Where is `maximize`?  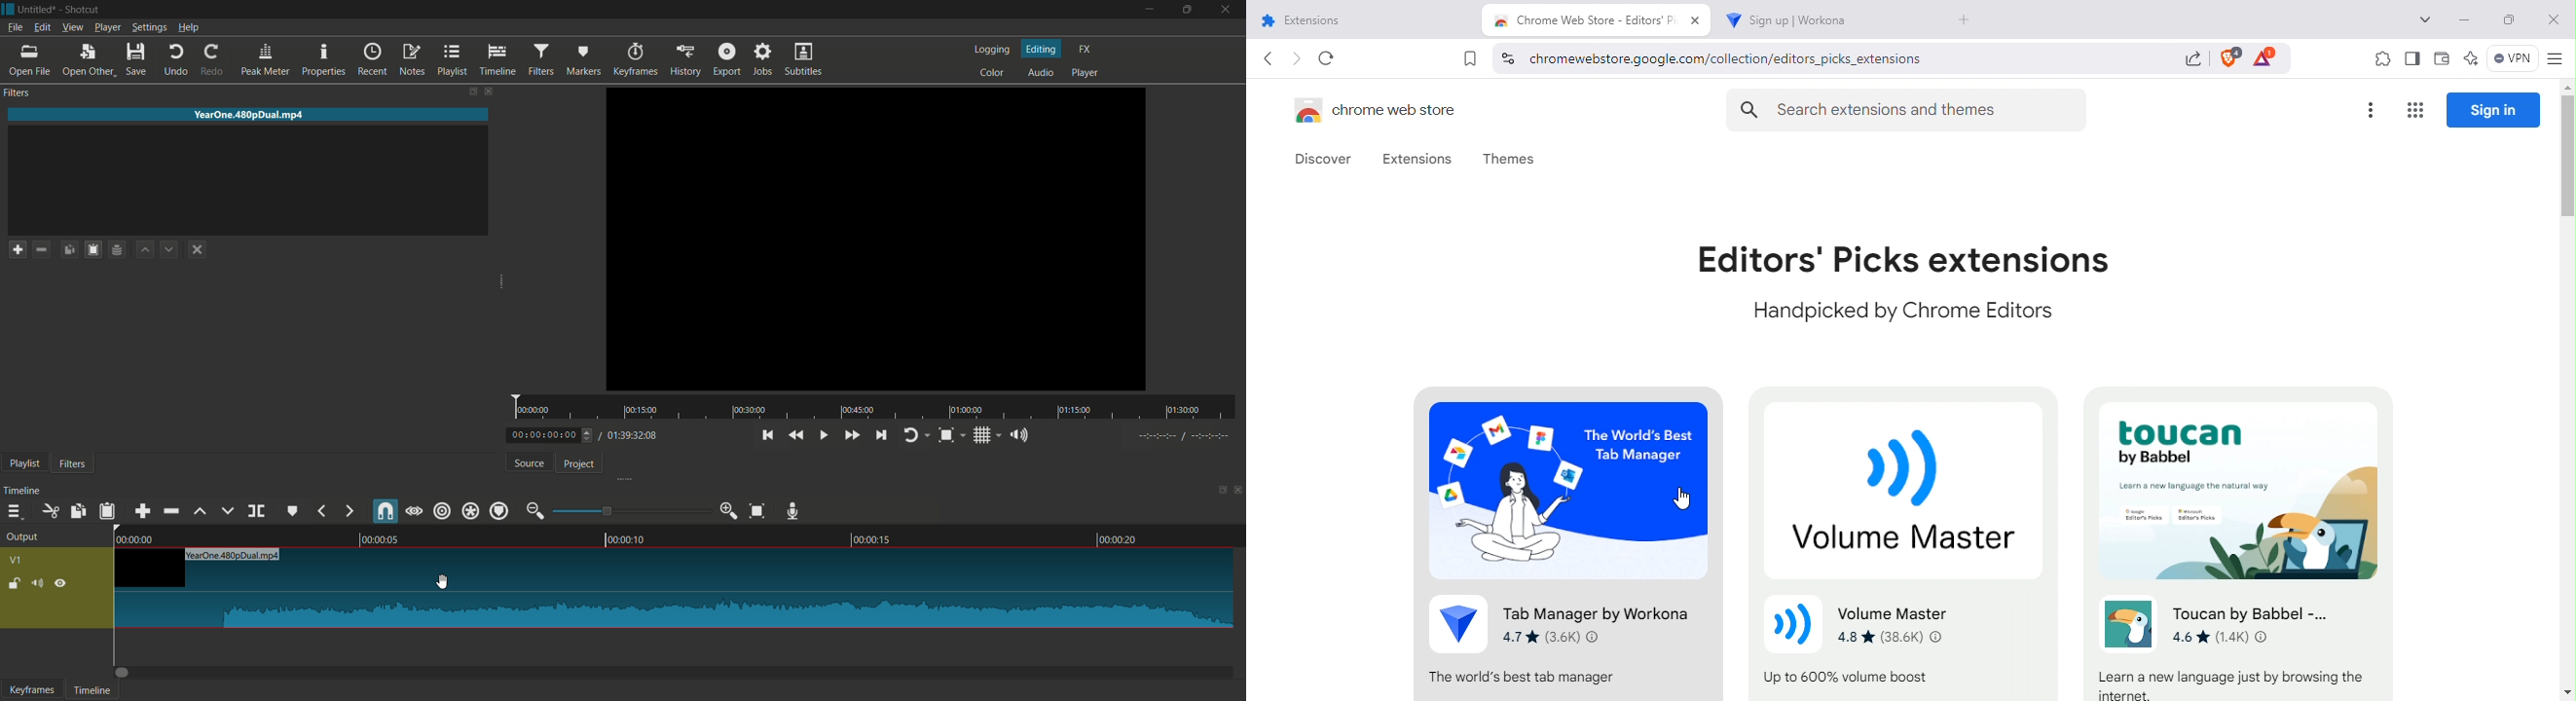
maximize is located at coordinates (1187, 9).